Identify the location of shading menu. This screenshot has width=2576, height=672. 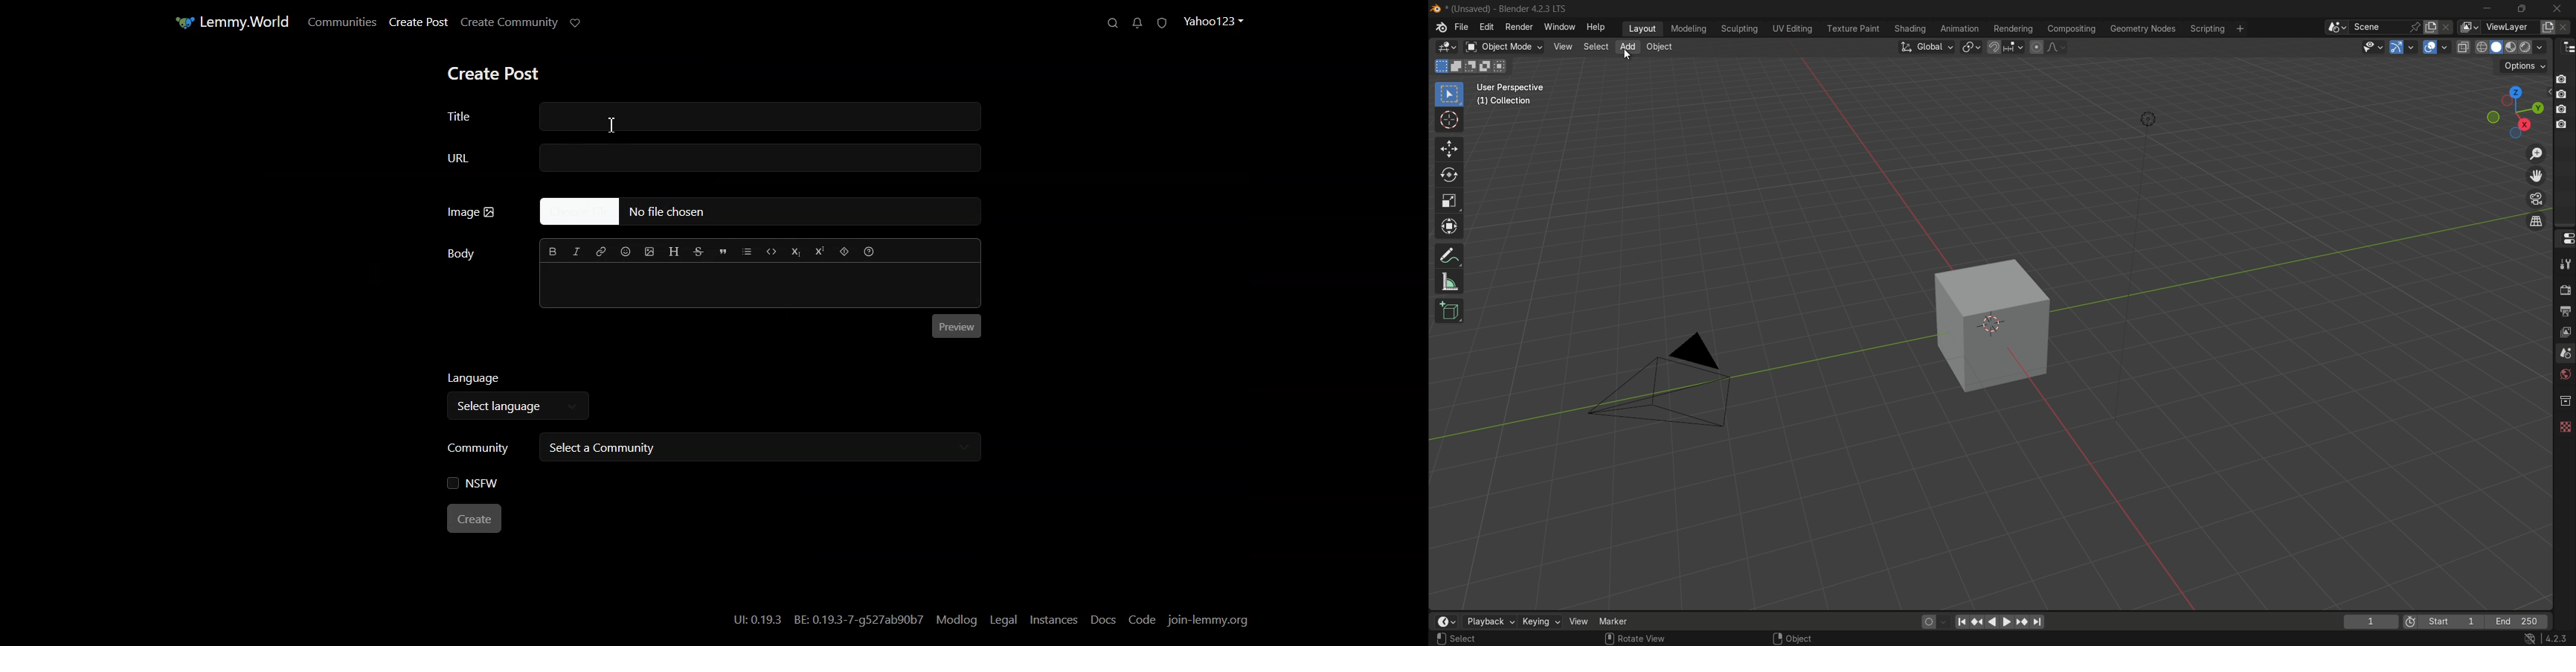
(1911, 29).